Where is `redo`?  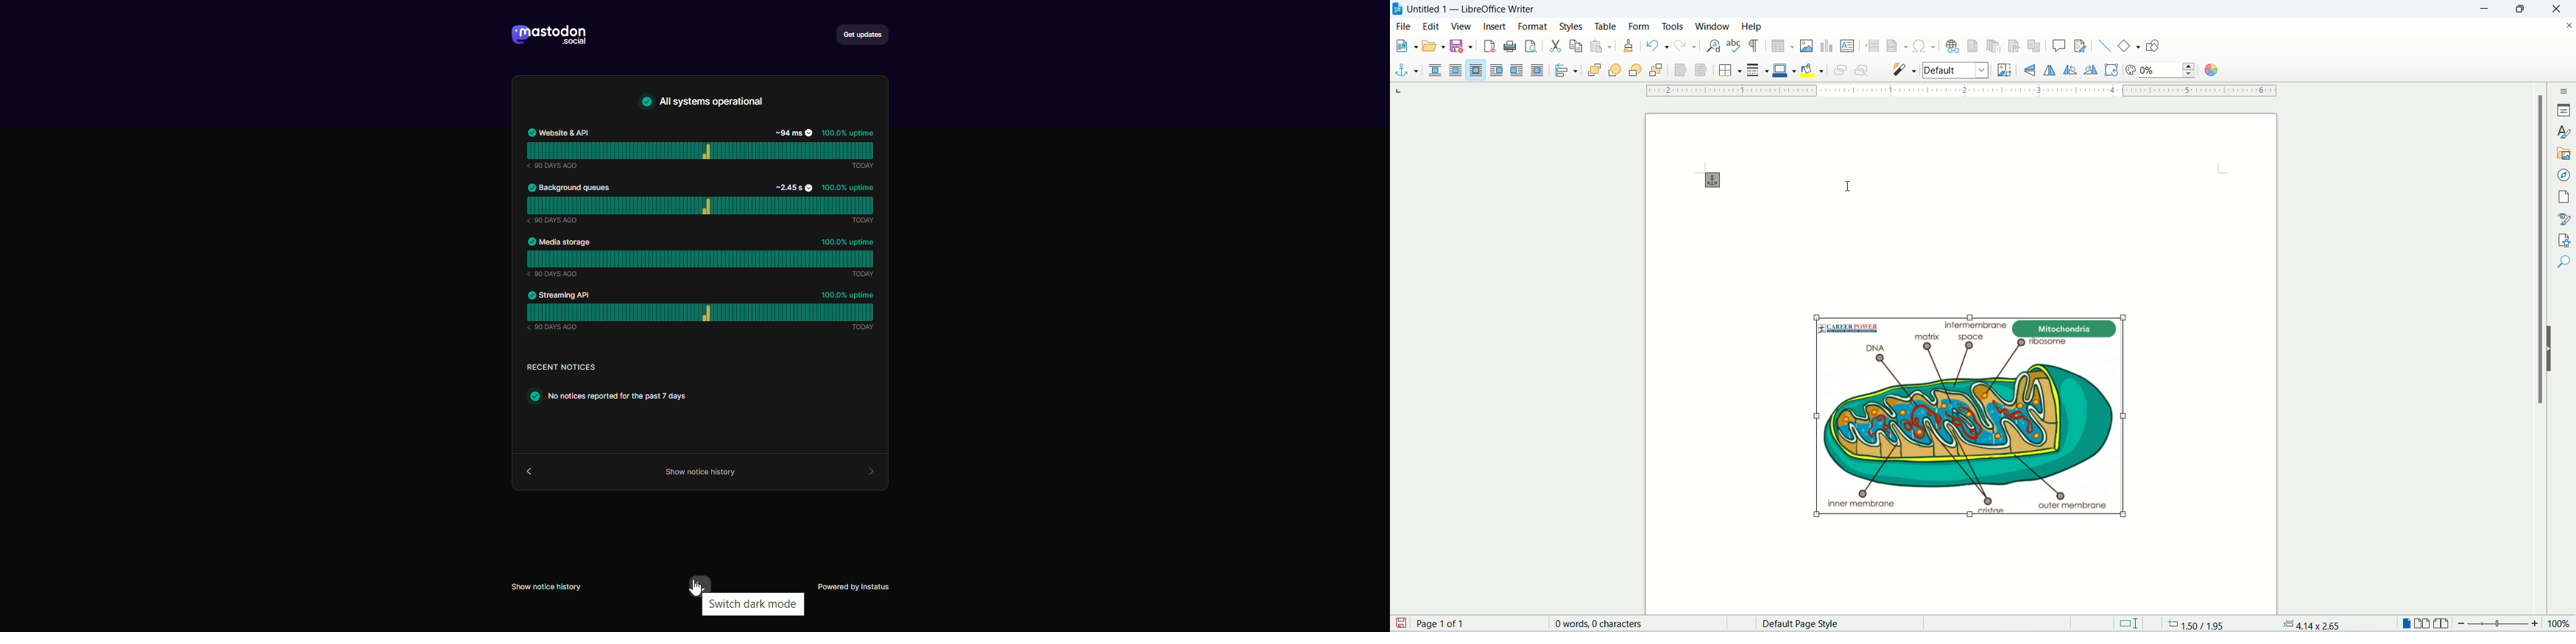
redo is located at coordinates (1687, 45).